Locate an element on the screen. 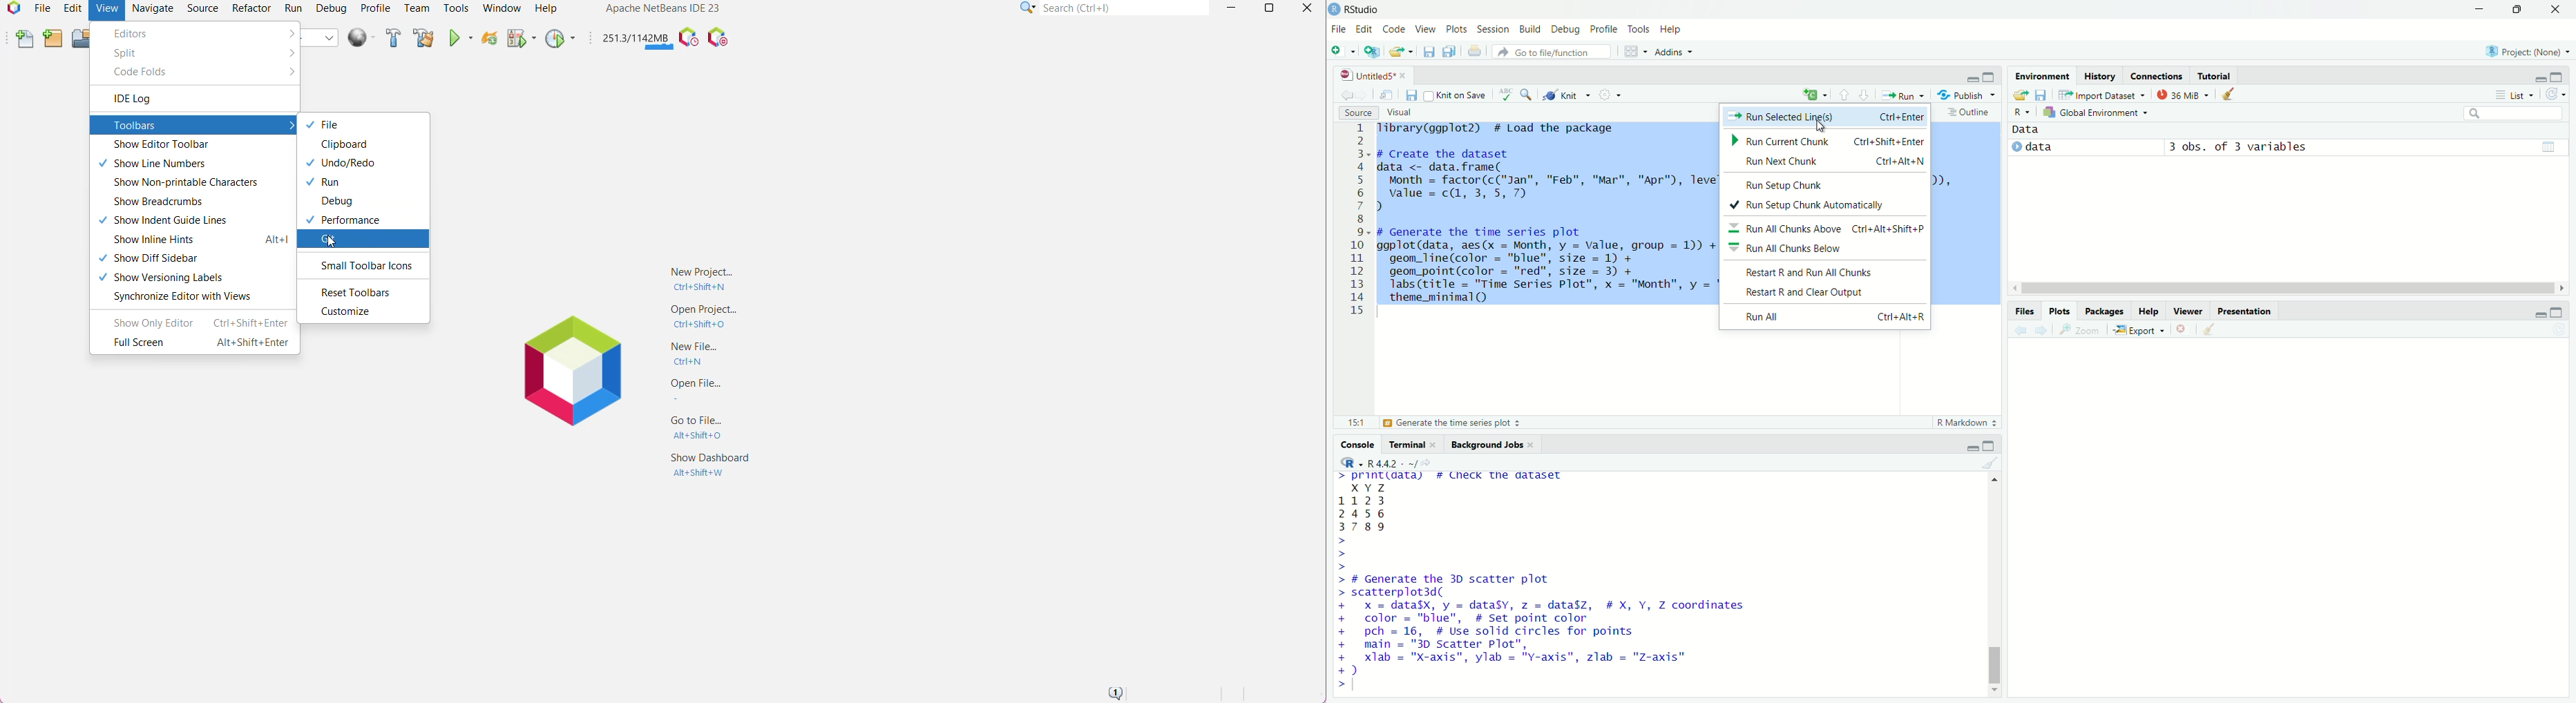 The height and width of the screenshot is (728, 2576). File is located at coordinates (41, 10).